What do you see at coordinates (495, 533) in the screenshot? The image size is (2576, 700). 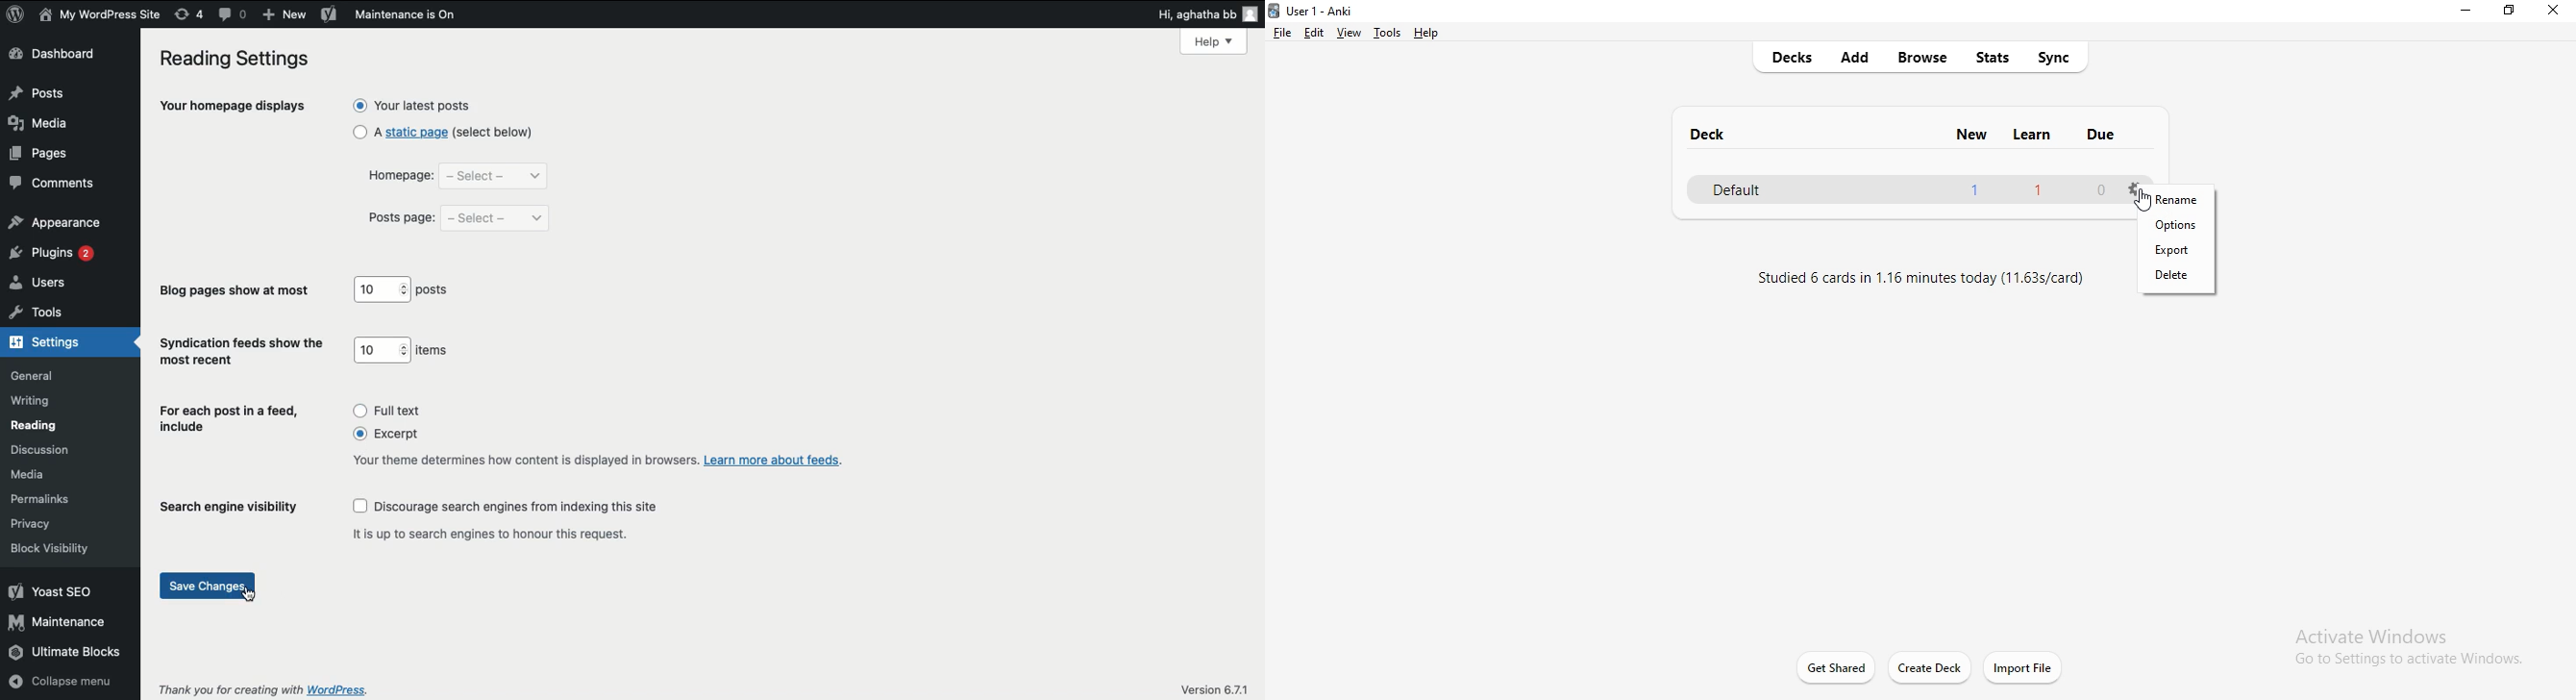 I see `it is up to search engines to honour this request` at bounding box center [495, 533].